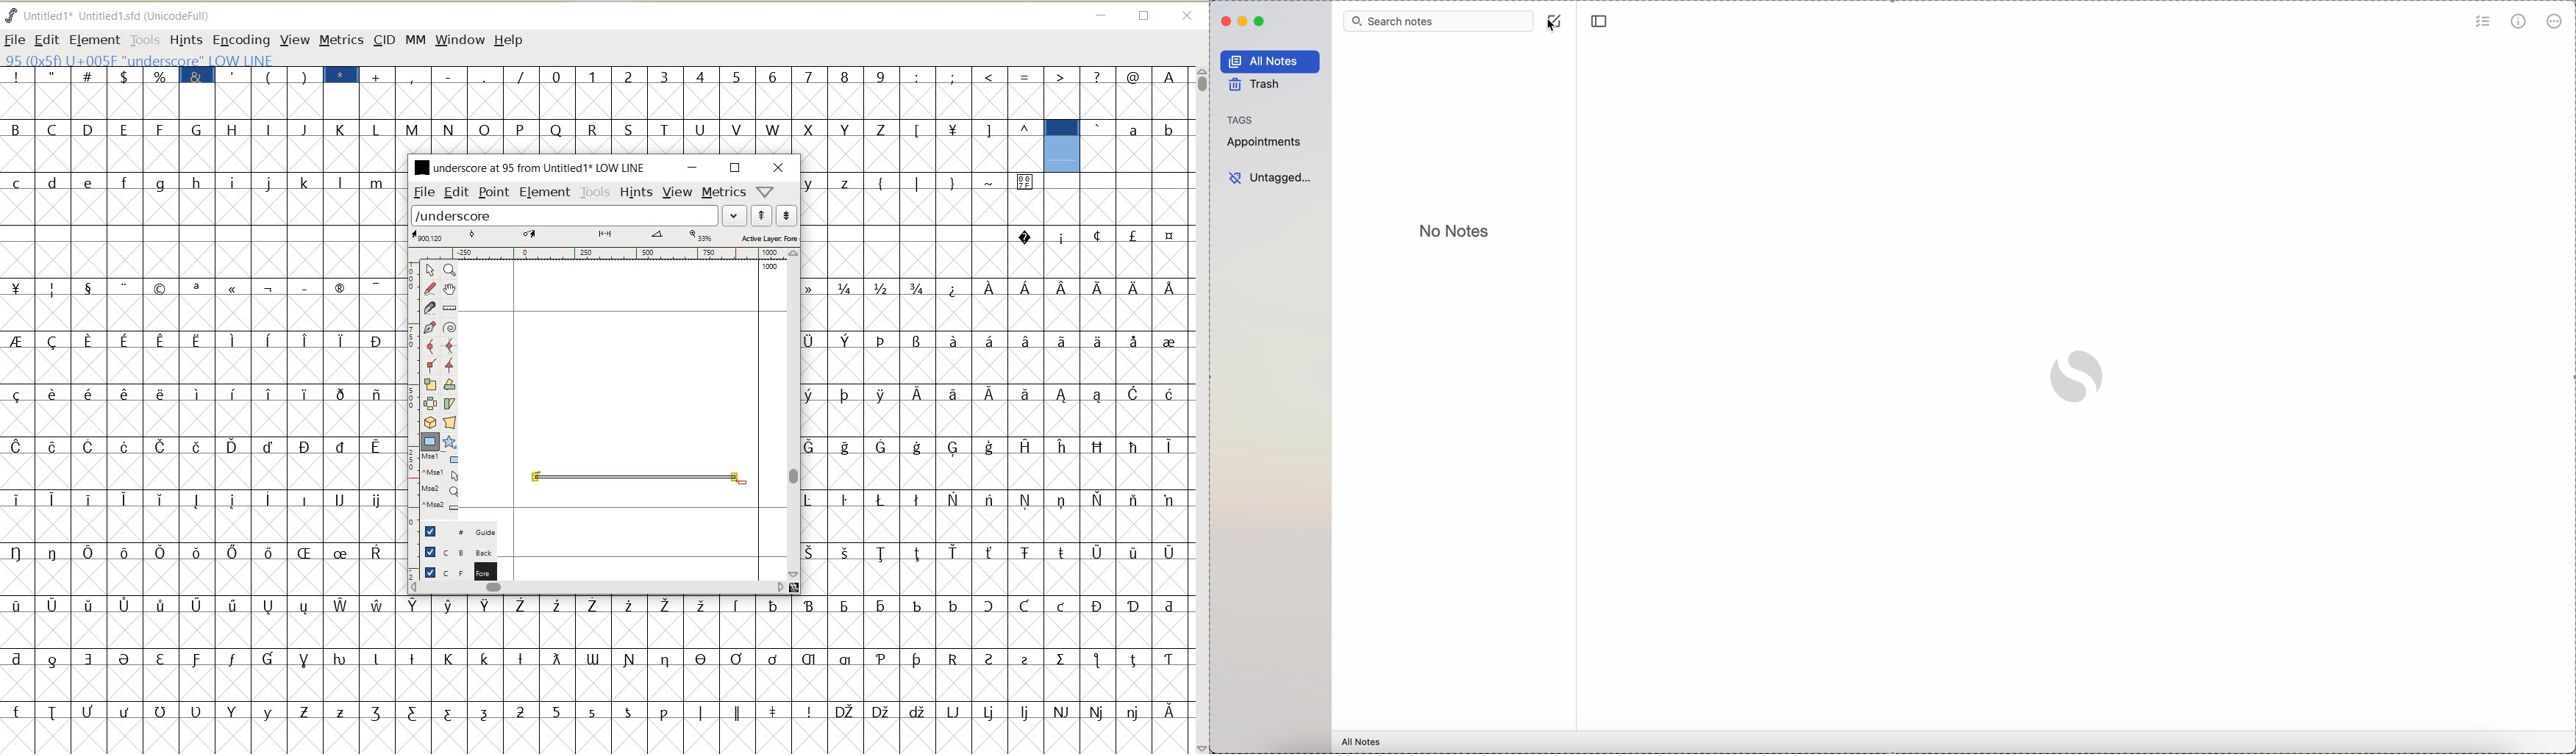 The height and width of the screenshot is (756, 2576). Describe the element at coordinates (1200, 410) in the screenshot. I see `SCROLLBAR` at that location.